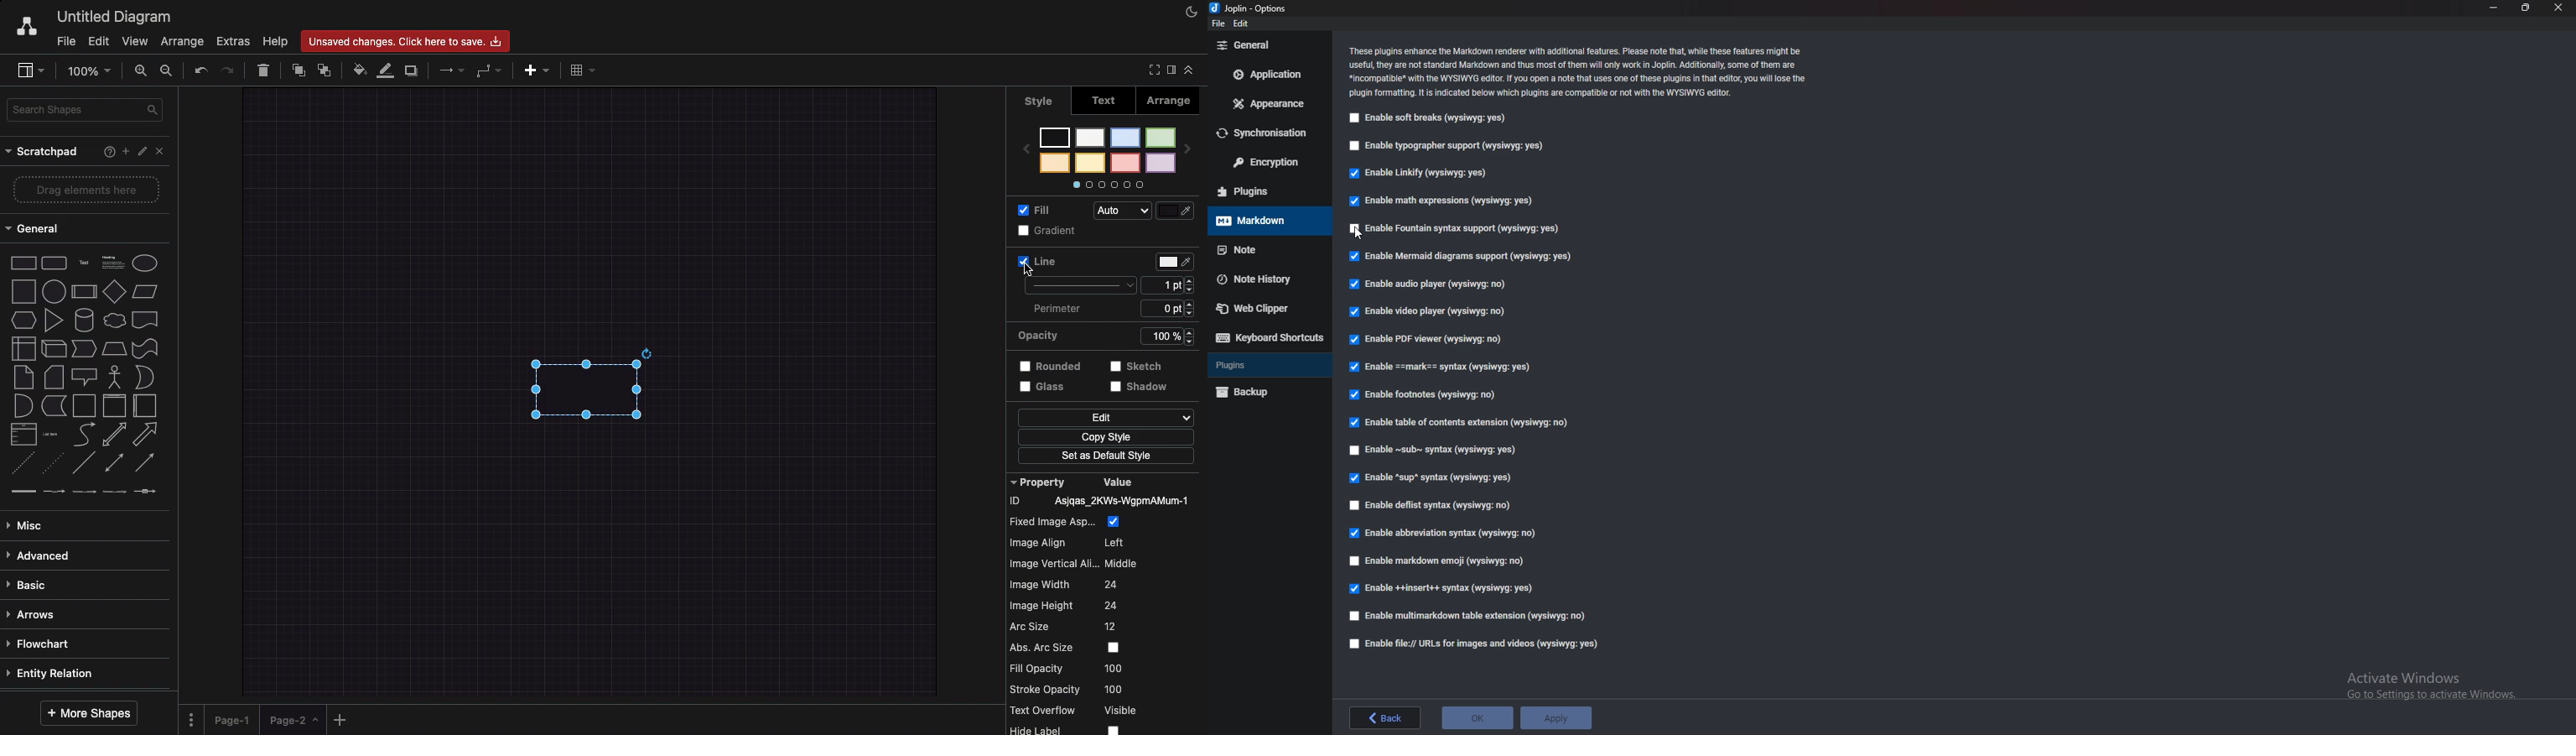 This screenshot has width=2576, height=756. Describe the element at coordinates (233, 42) in the screenshot. I see `Extras` at that location.